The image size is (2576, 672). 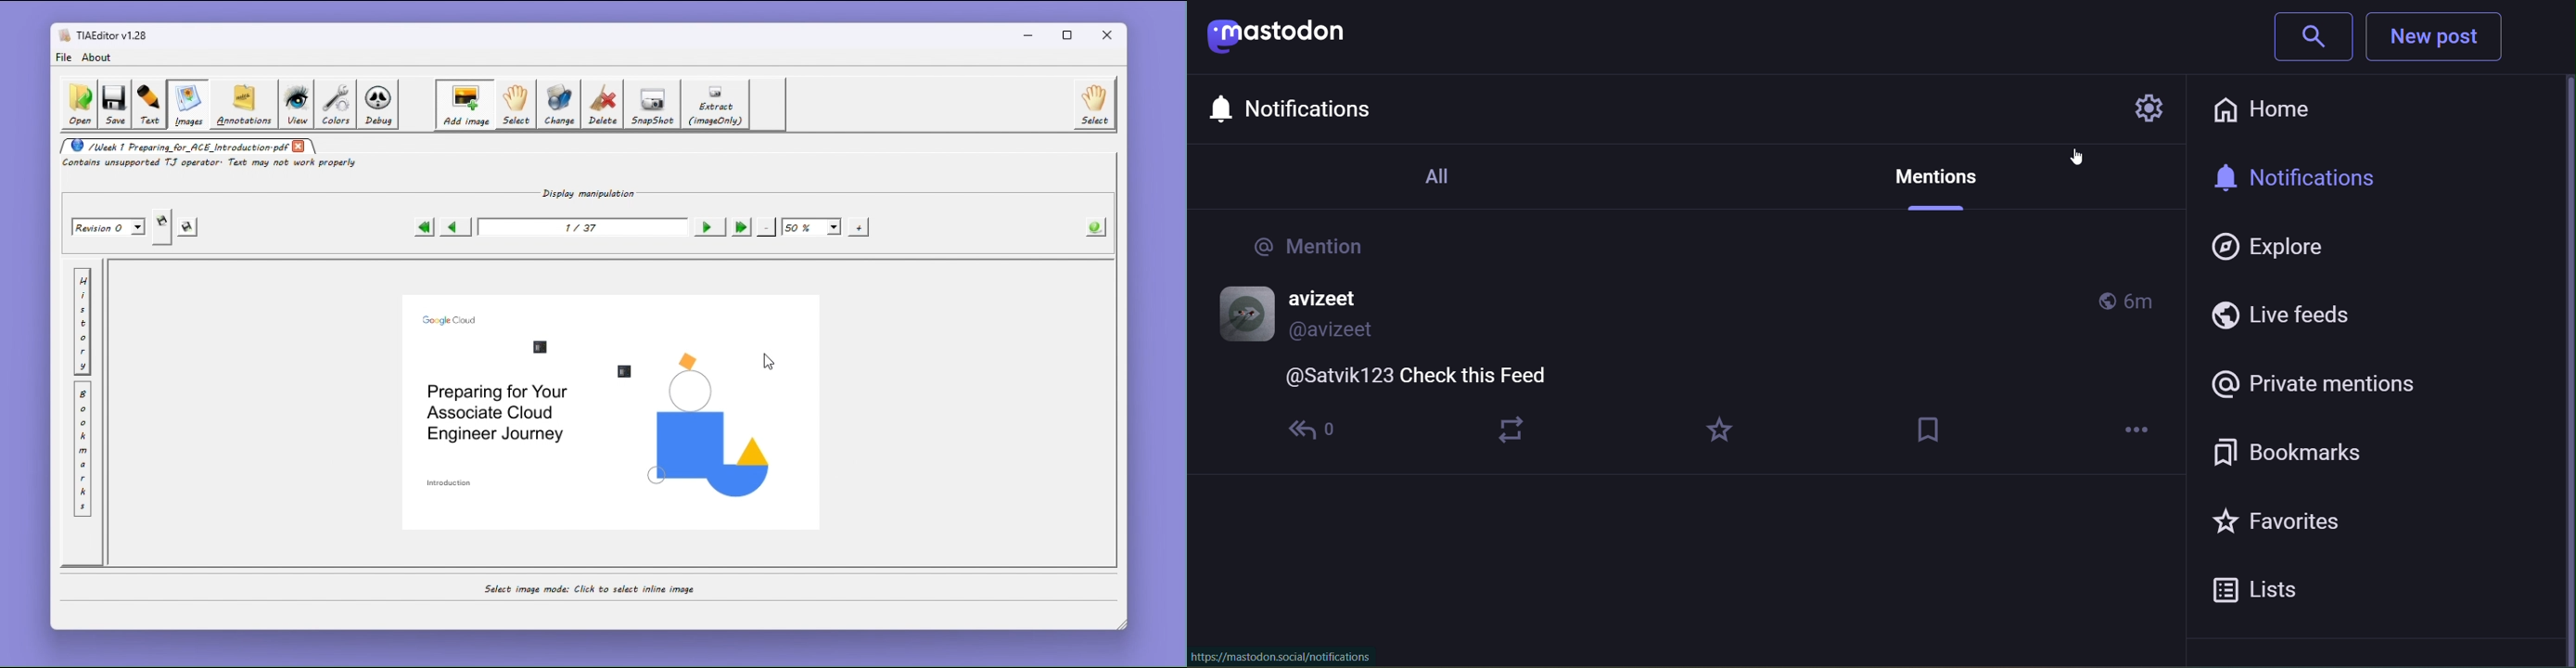 I want to click on Favorites, so click(x=2292, y=523).